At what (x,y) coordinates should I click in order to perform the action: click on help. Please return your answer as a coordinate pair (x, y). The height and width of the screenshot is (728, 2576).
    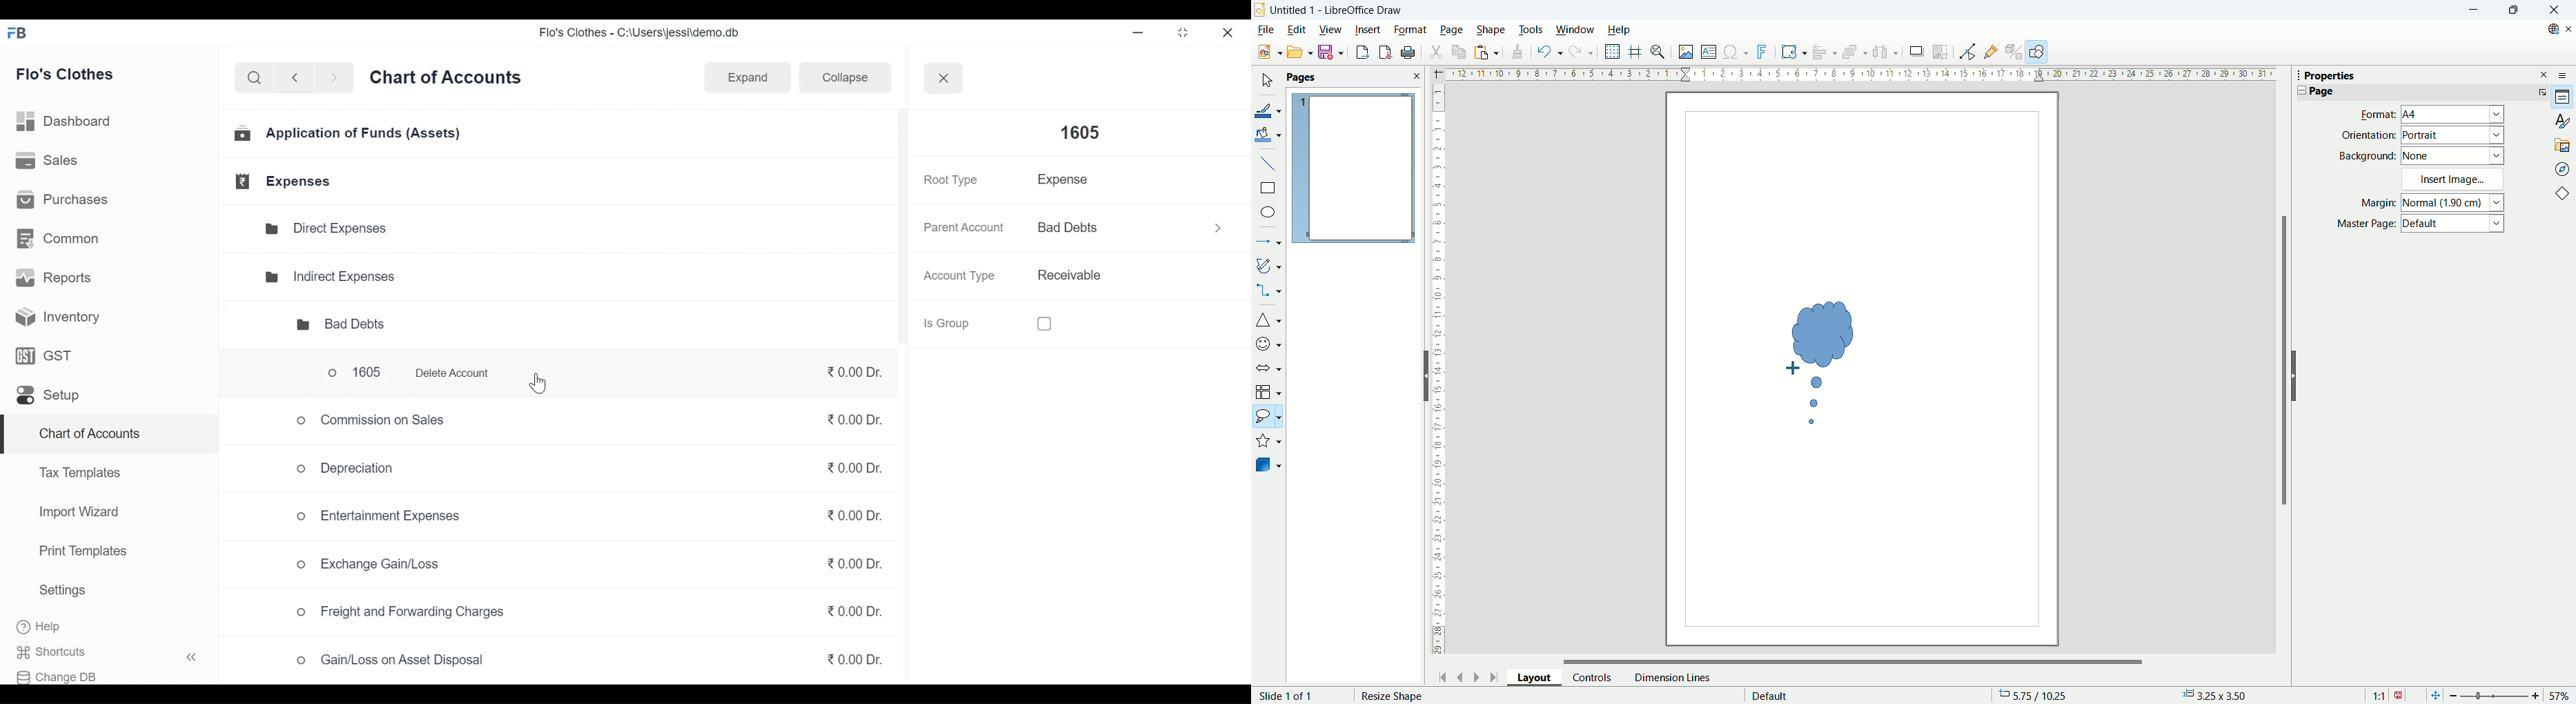
    Looking at the image, I should click on (1618, 30).